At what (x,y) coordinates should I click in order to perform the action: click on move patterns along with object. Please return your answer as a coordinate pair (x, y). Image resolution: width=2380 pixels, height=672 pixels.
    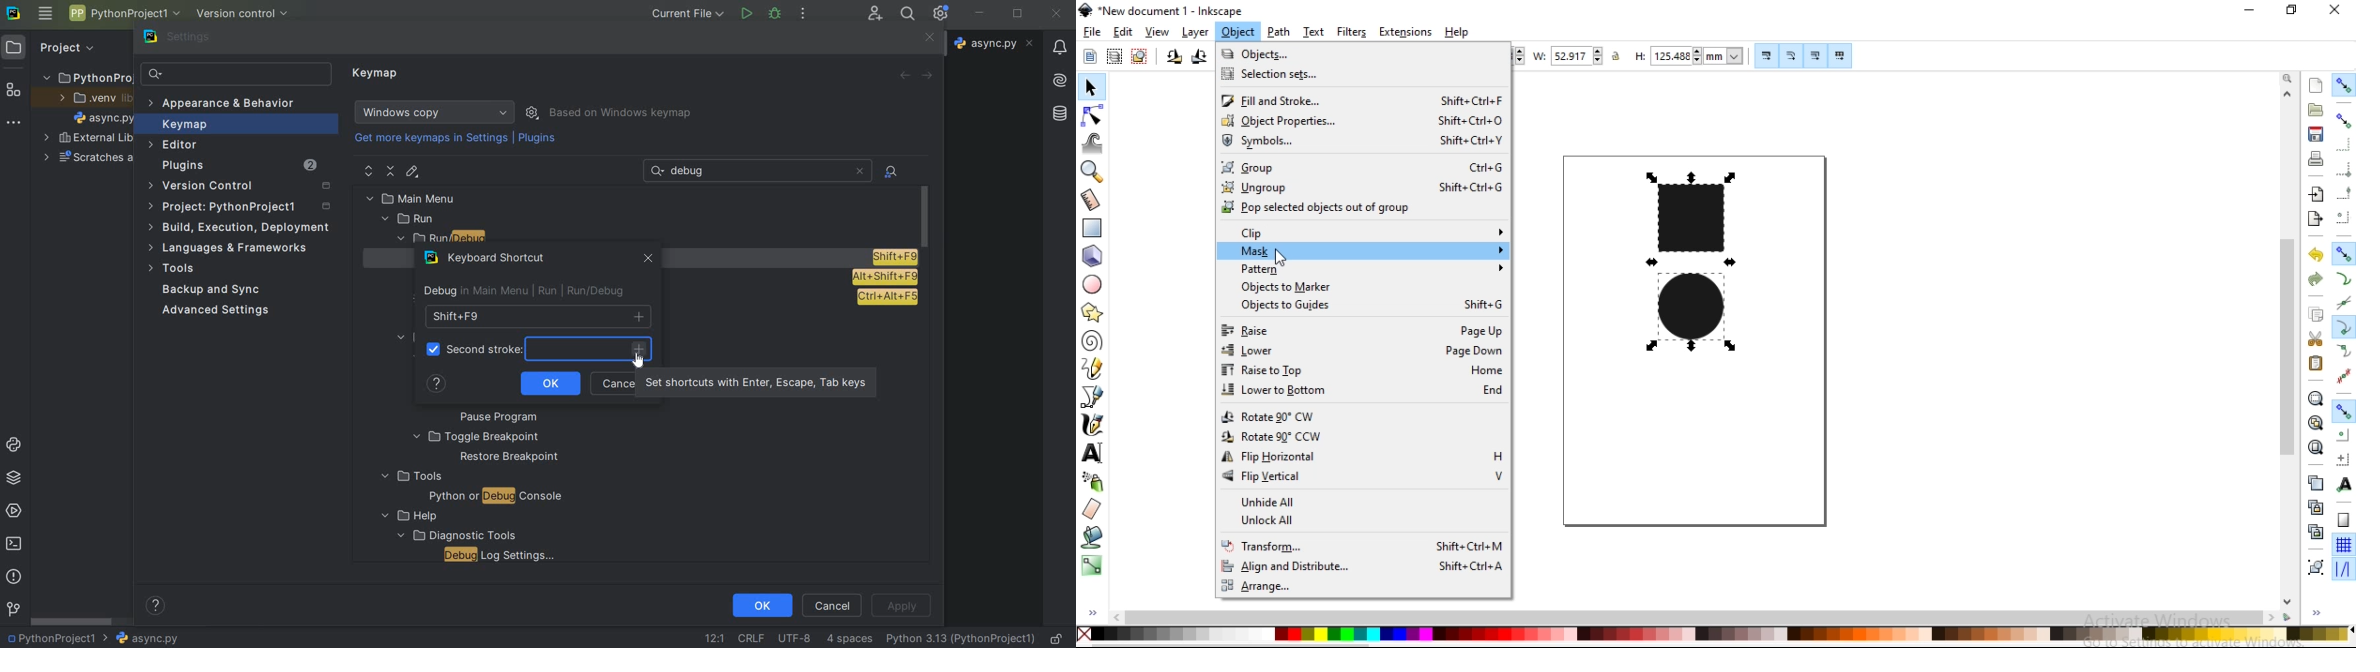
    Looking at the image, I should click on (1841, 56).